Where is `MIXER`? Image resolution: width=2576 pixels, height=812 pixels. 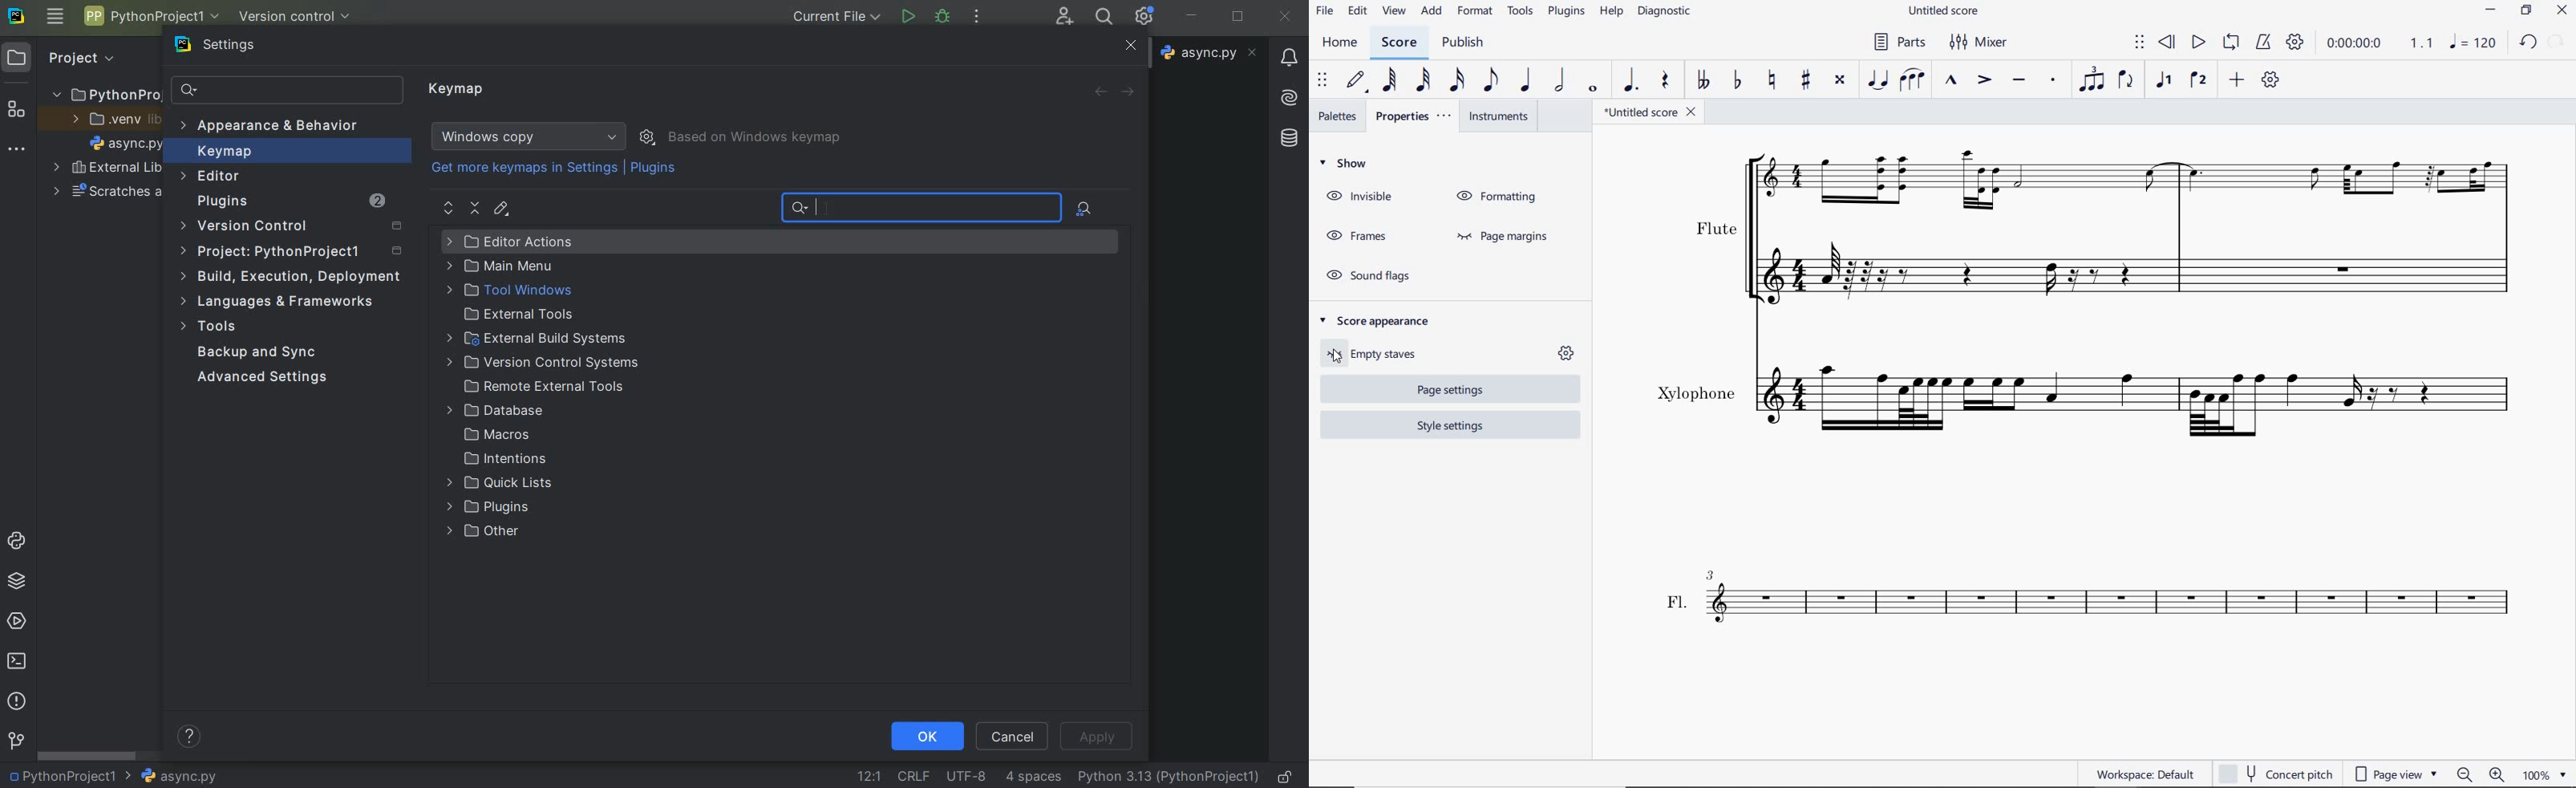
MIXER is located at coordinates (1976, 42).